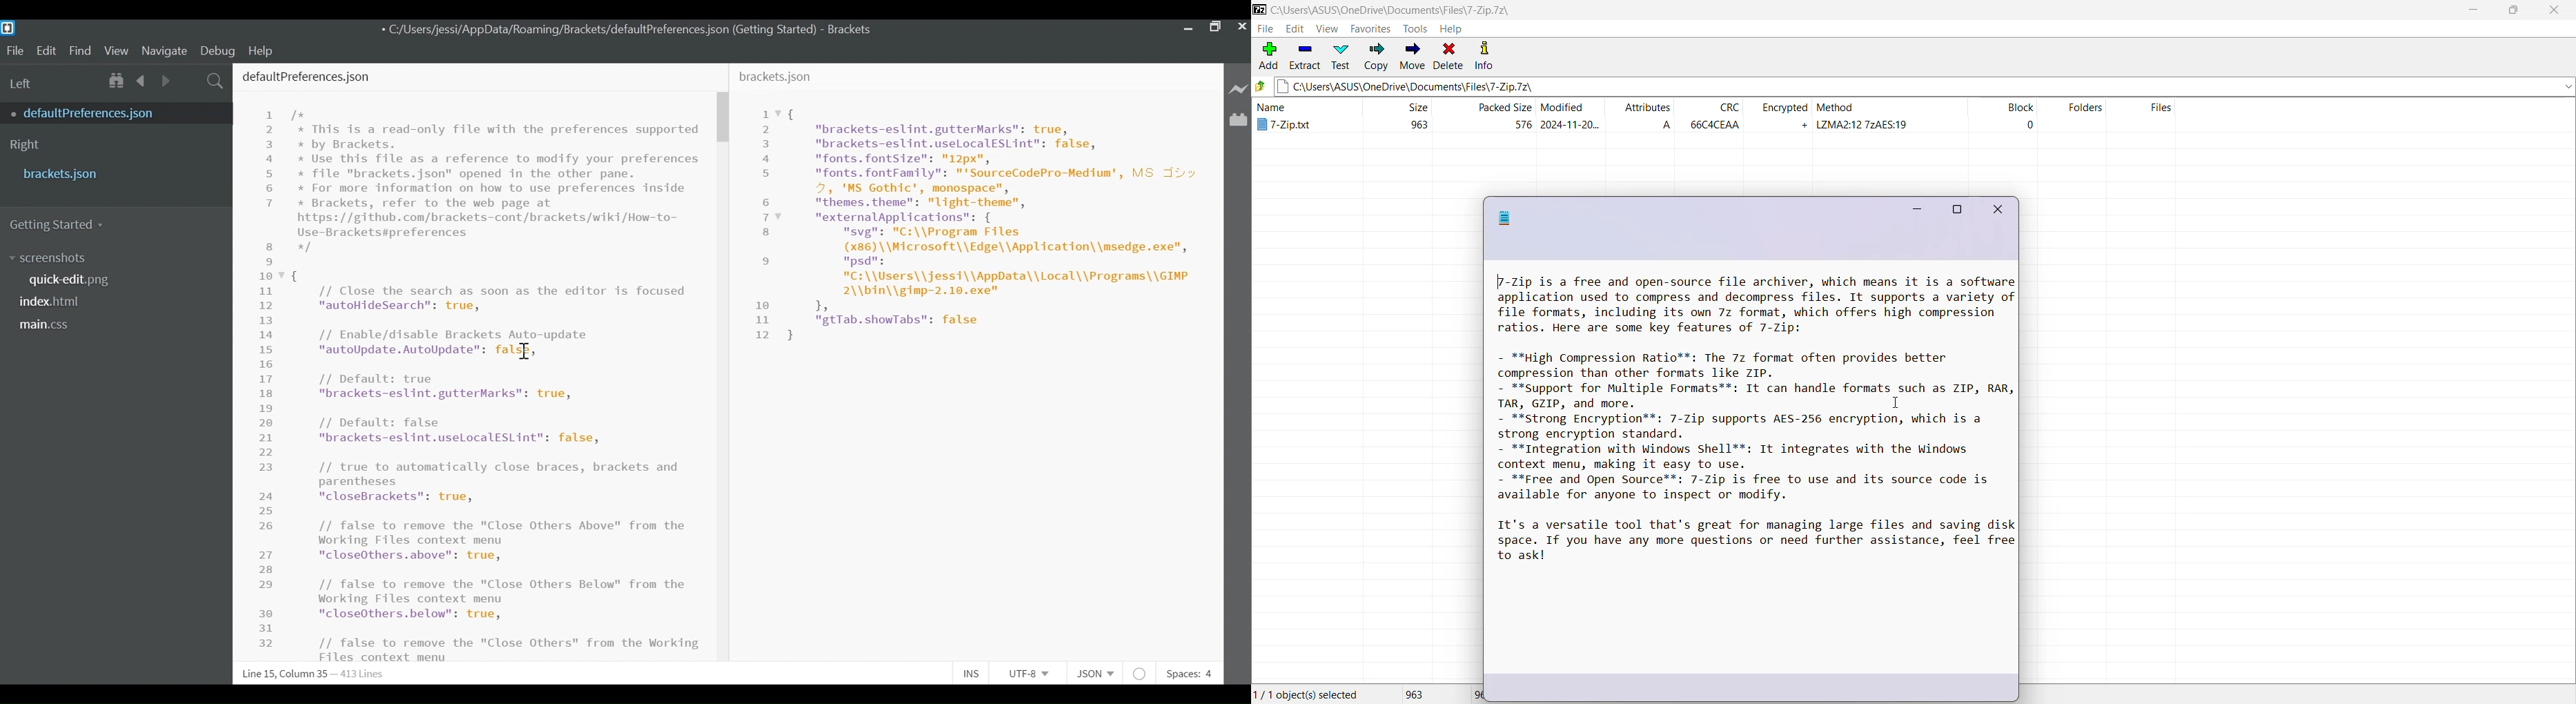  What do you see at coordinates (722, 118) in the screenshot?
I see `Vertical Scroll bar` at bounding box center [722, 118].